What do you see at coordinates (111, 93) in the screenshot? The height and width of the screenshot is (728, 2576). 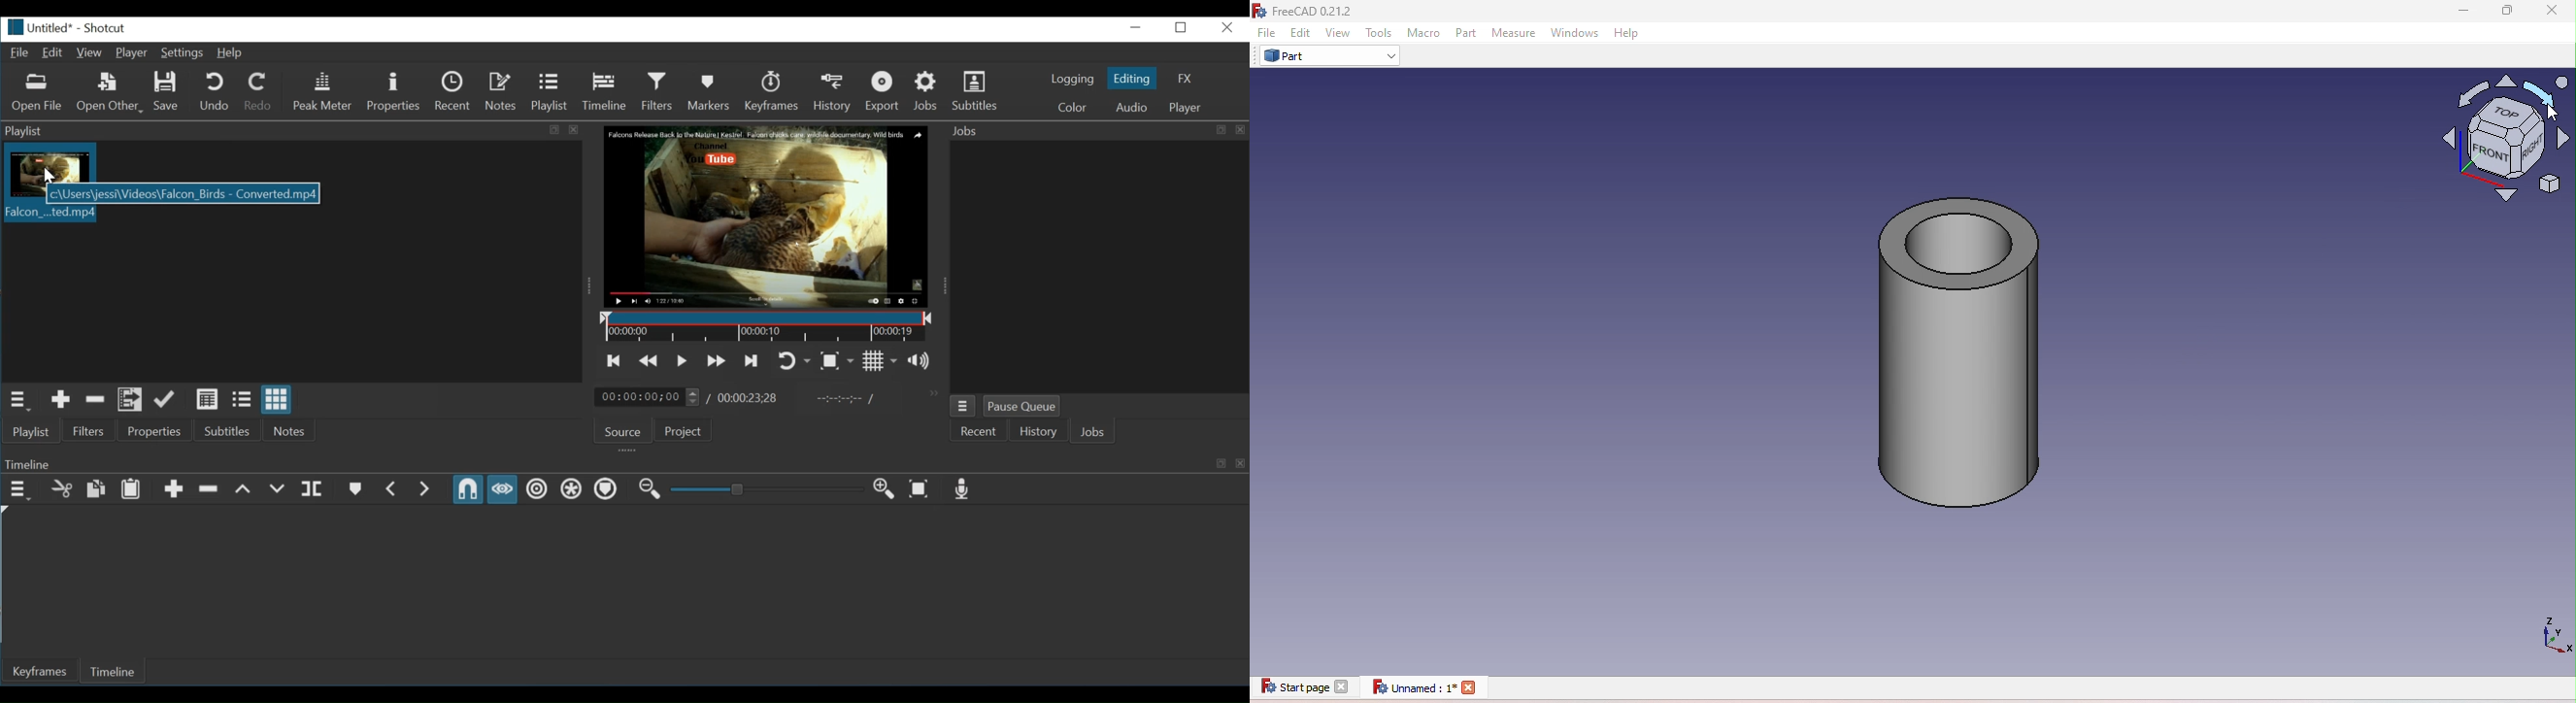 I see `Open Other` at bounding box center [111, 93].